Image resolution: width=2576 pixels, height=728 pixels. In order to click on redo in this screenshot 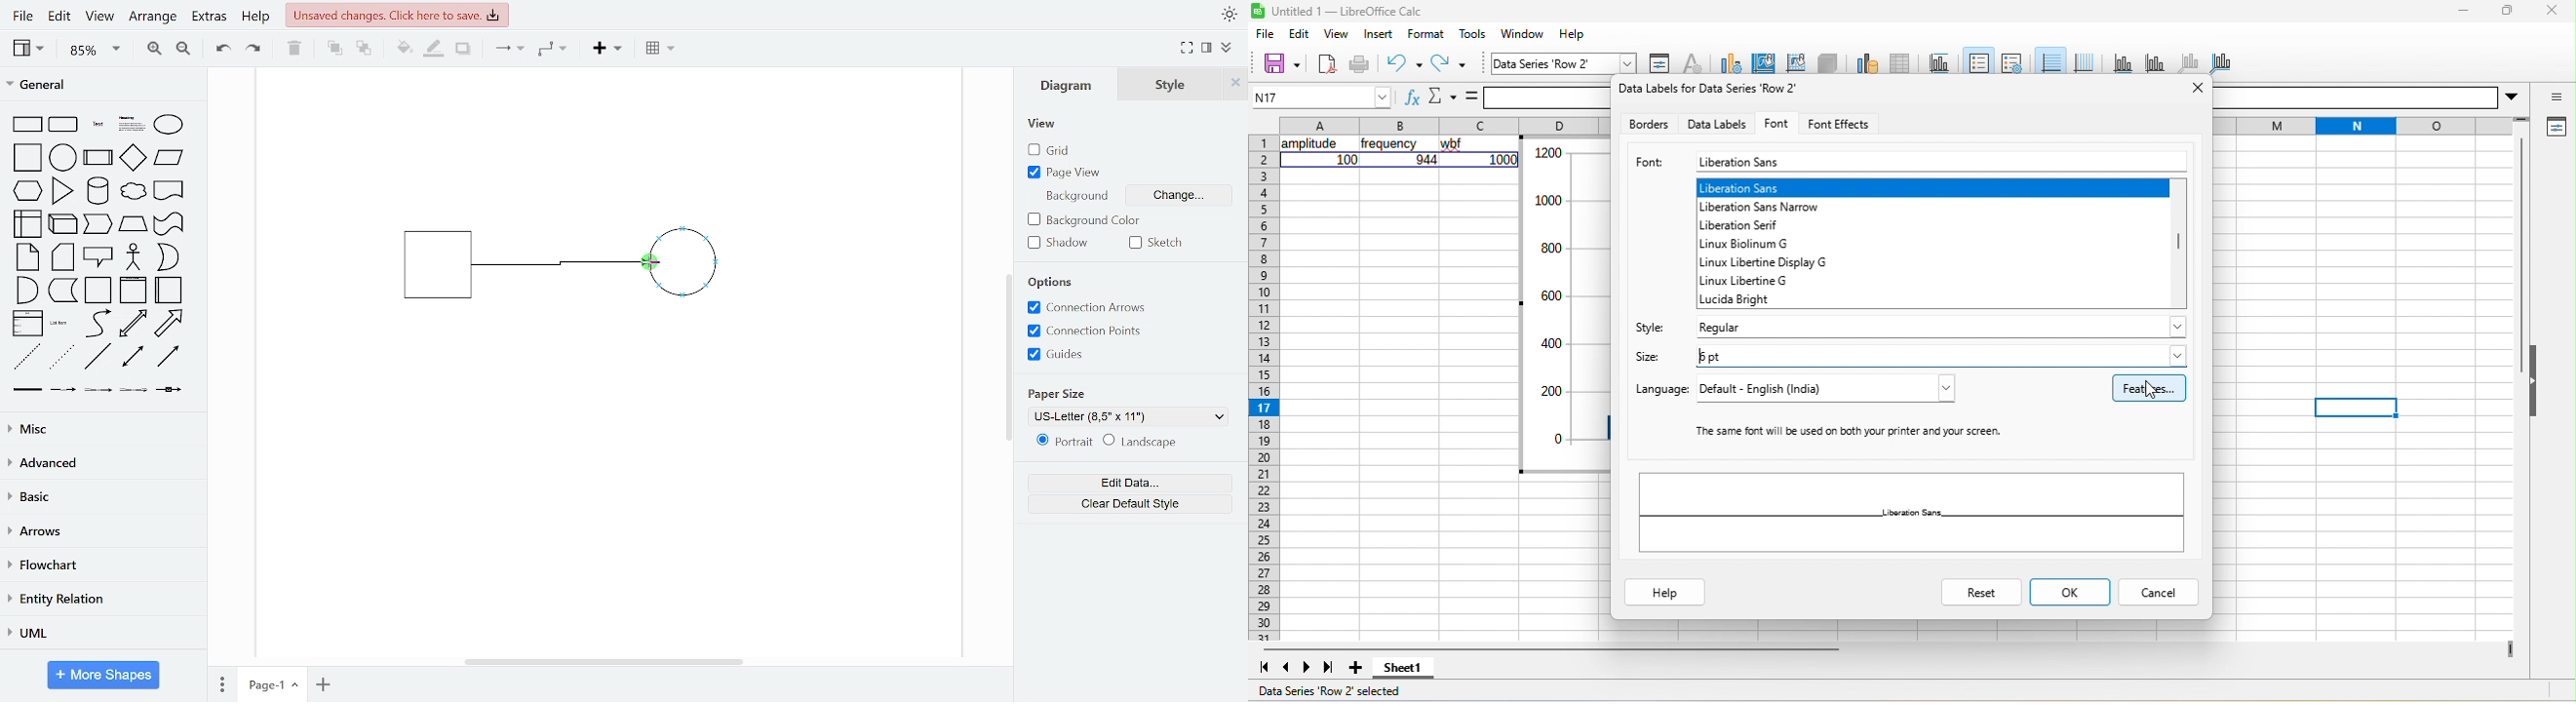, I will do `click(254, 48)`.